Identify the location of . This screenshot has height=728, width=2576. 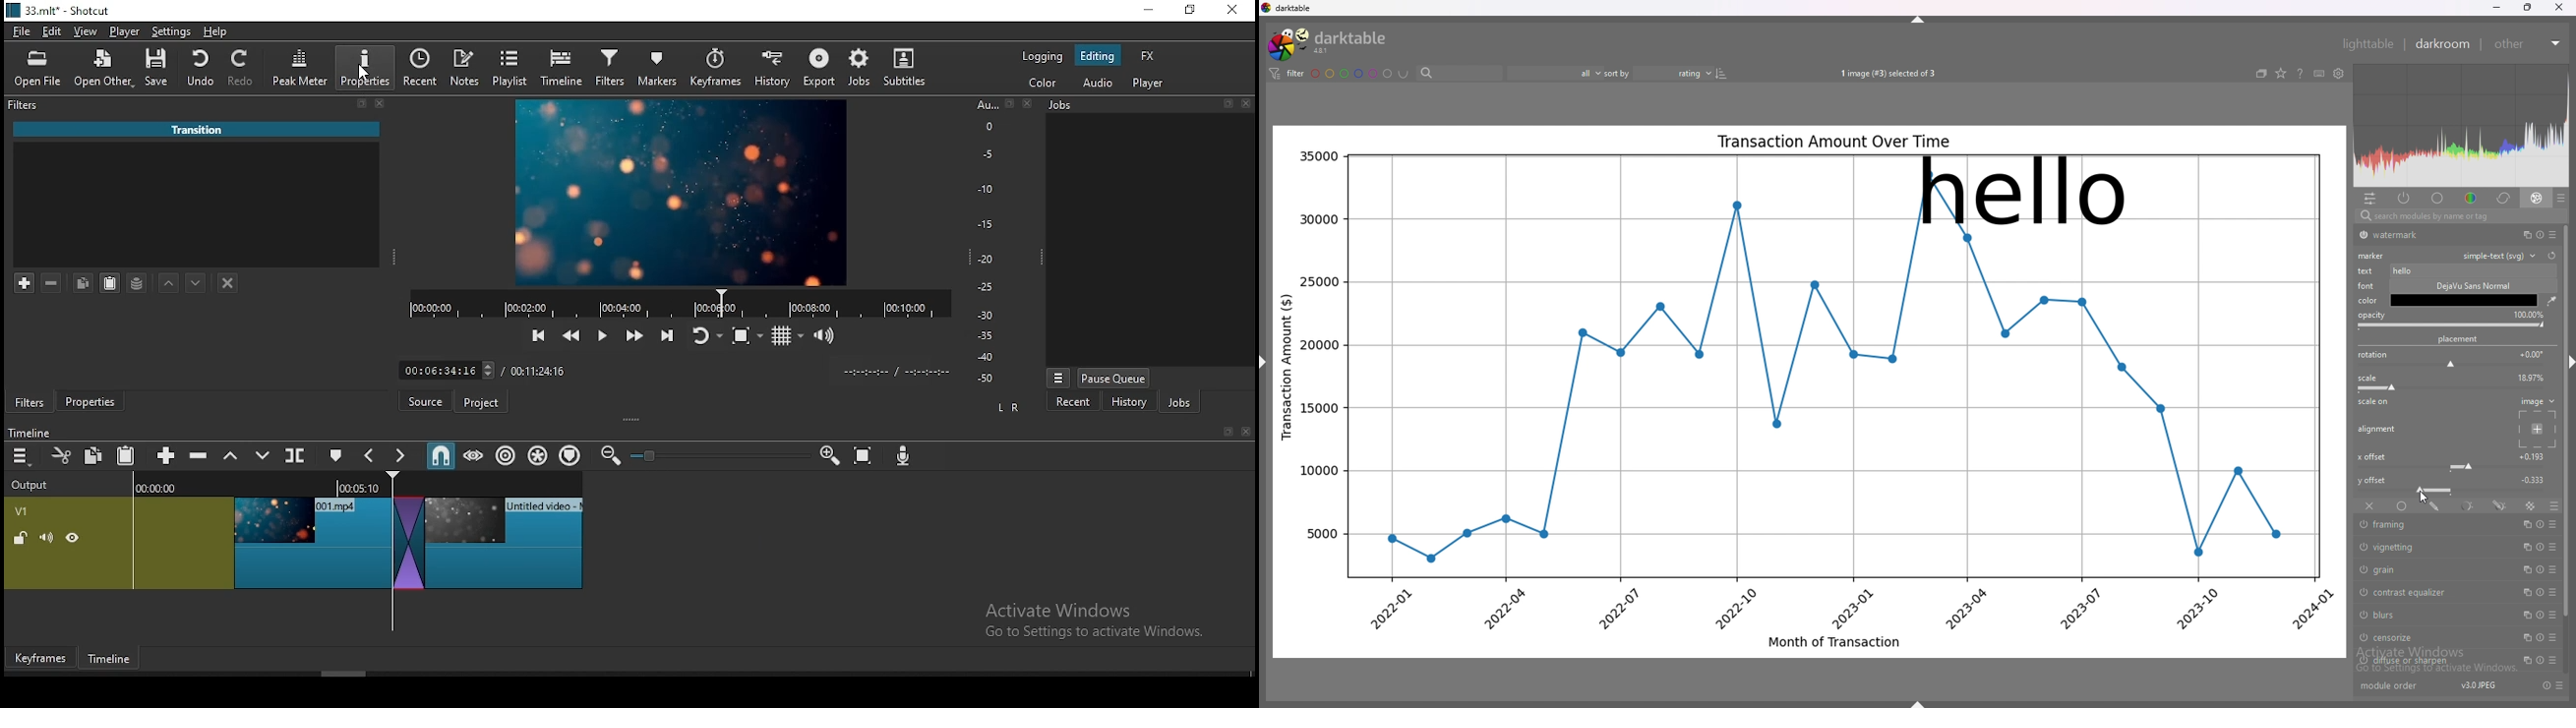
(1008, 104).